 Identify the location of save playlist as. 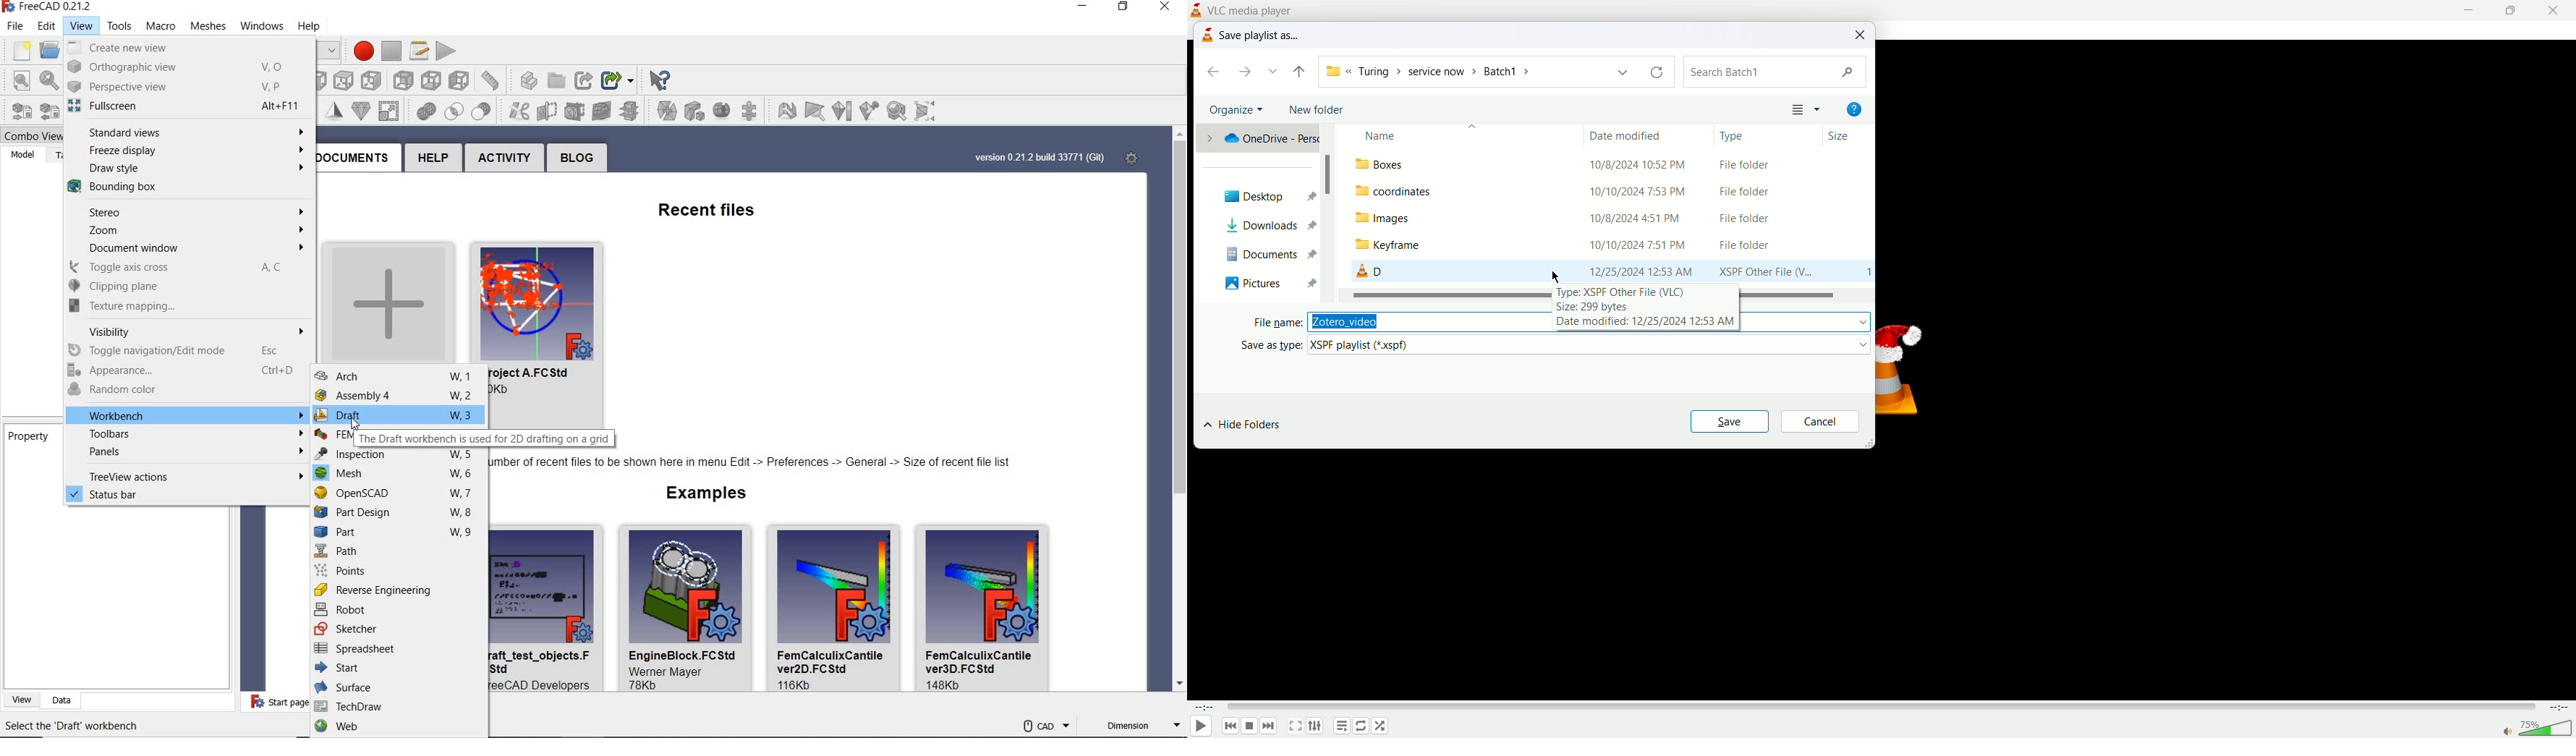
(1262, 34).